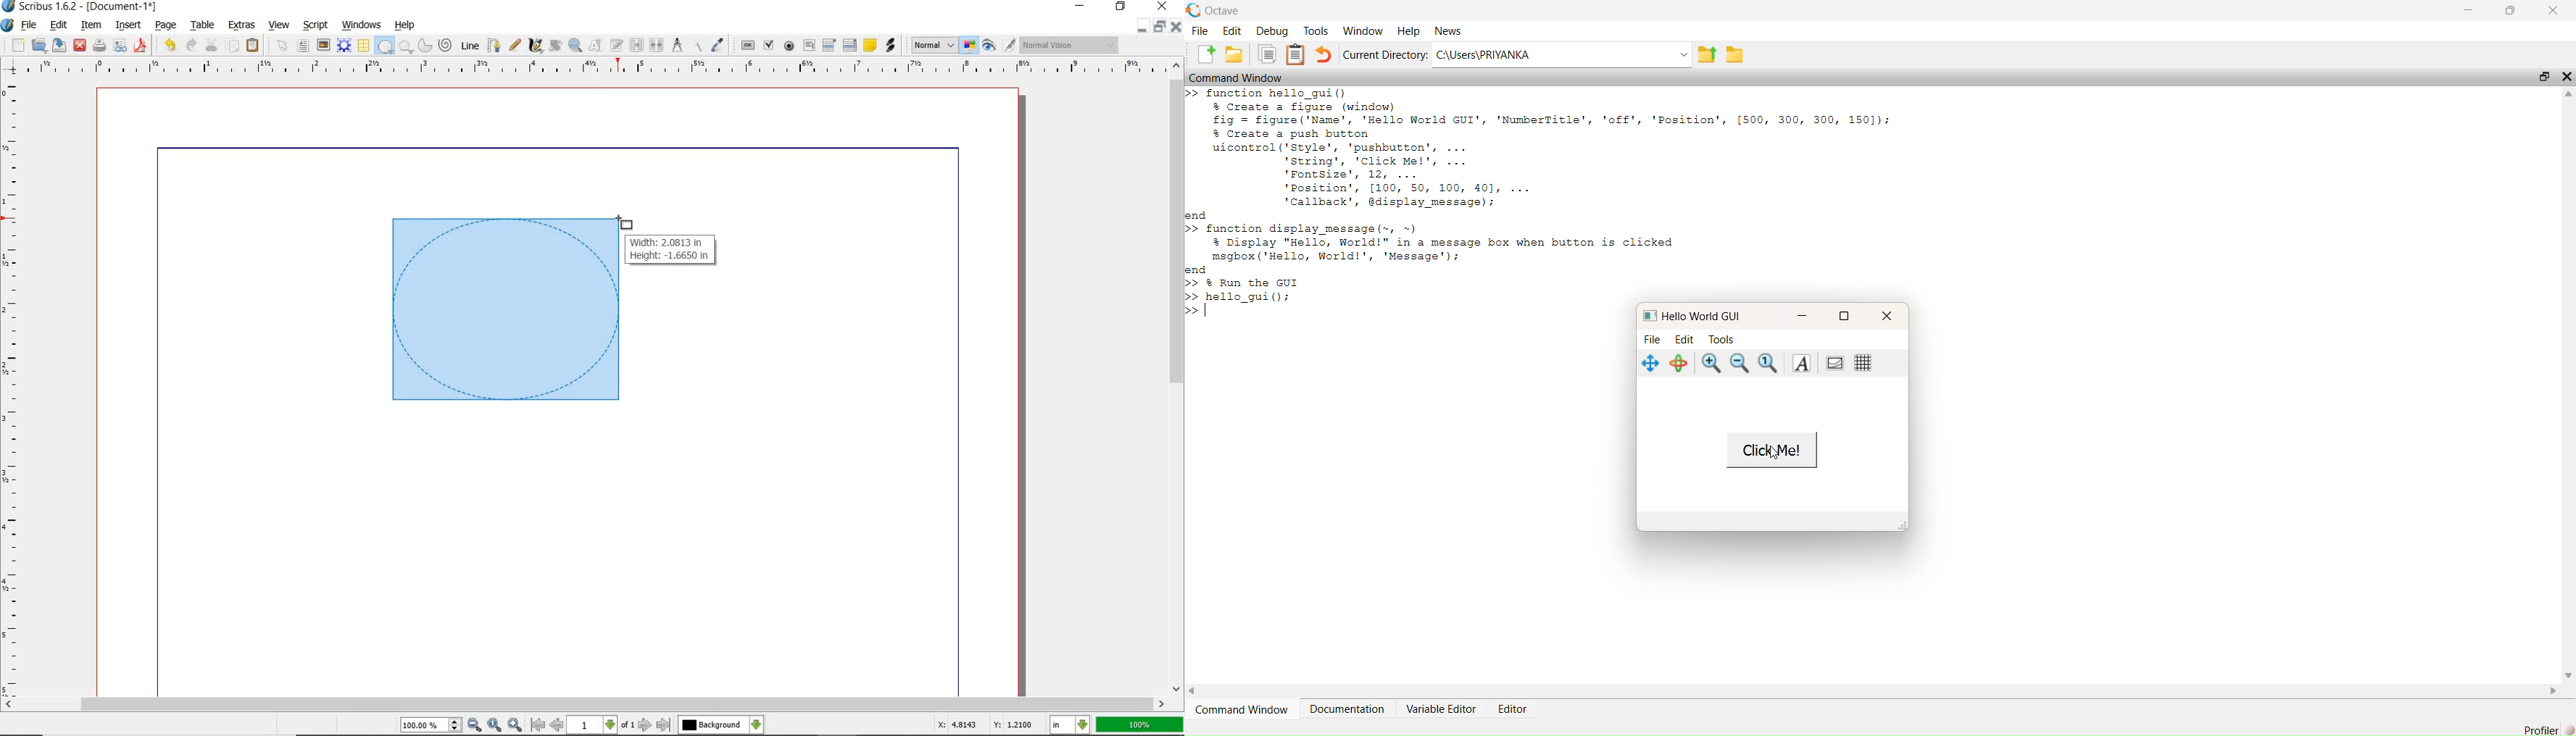  I want to click on SCROLLBAR, so click(584, 704).